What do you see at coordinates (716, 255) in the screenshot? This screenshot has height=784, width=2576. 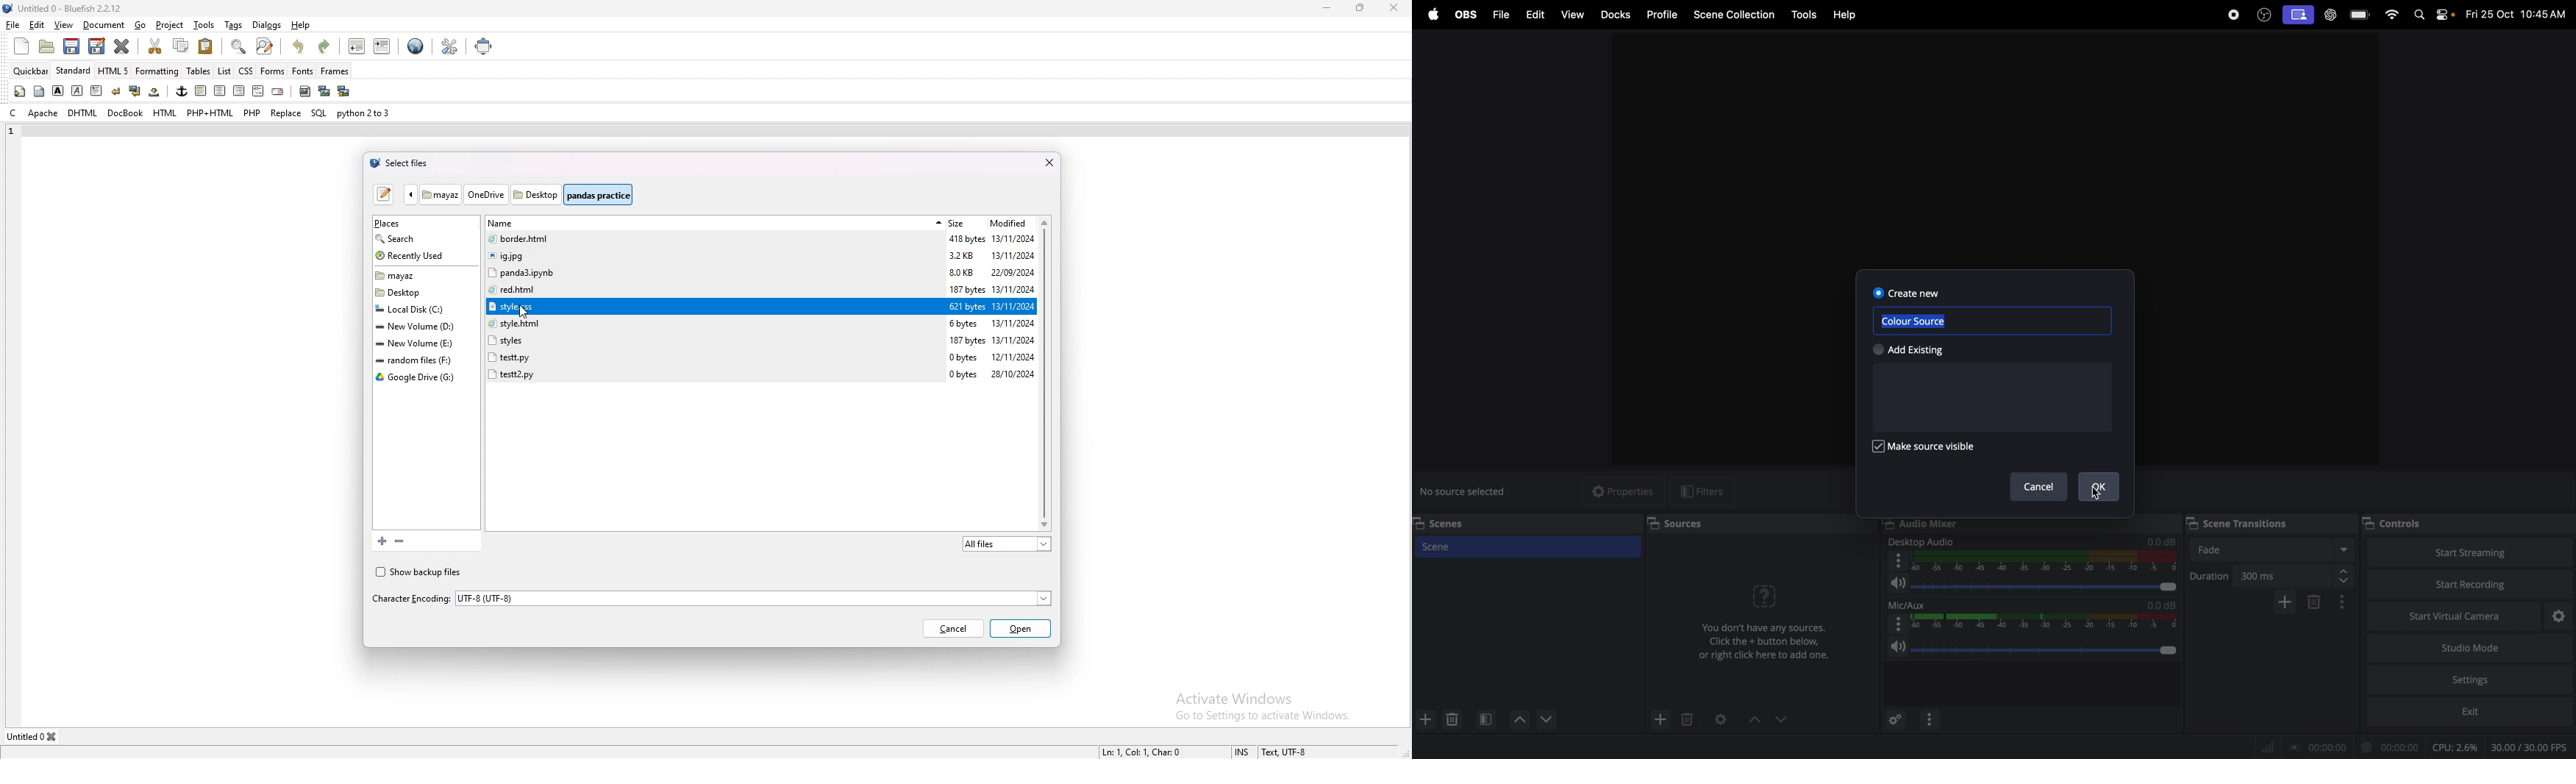 I see `file` at bounding box center [716, 255].